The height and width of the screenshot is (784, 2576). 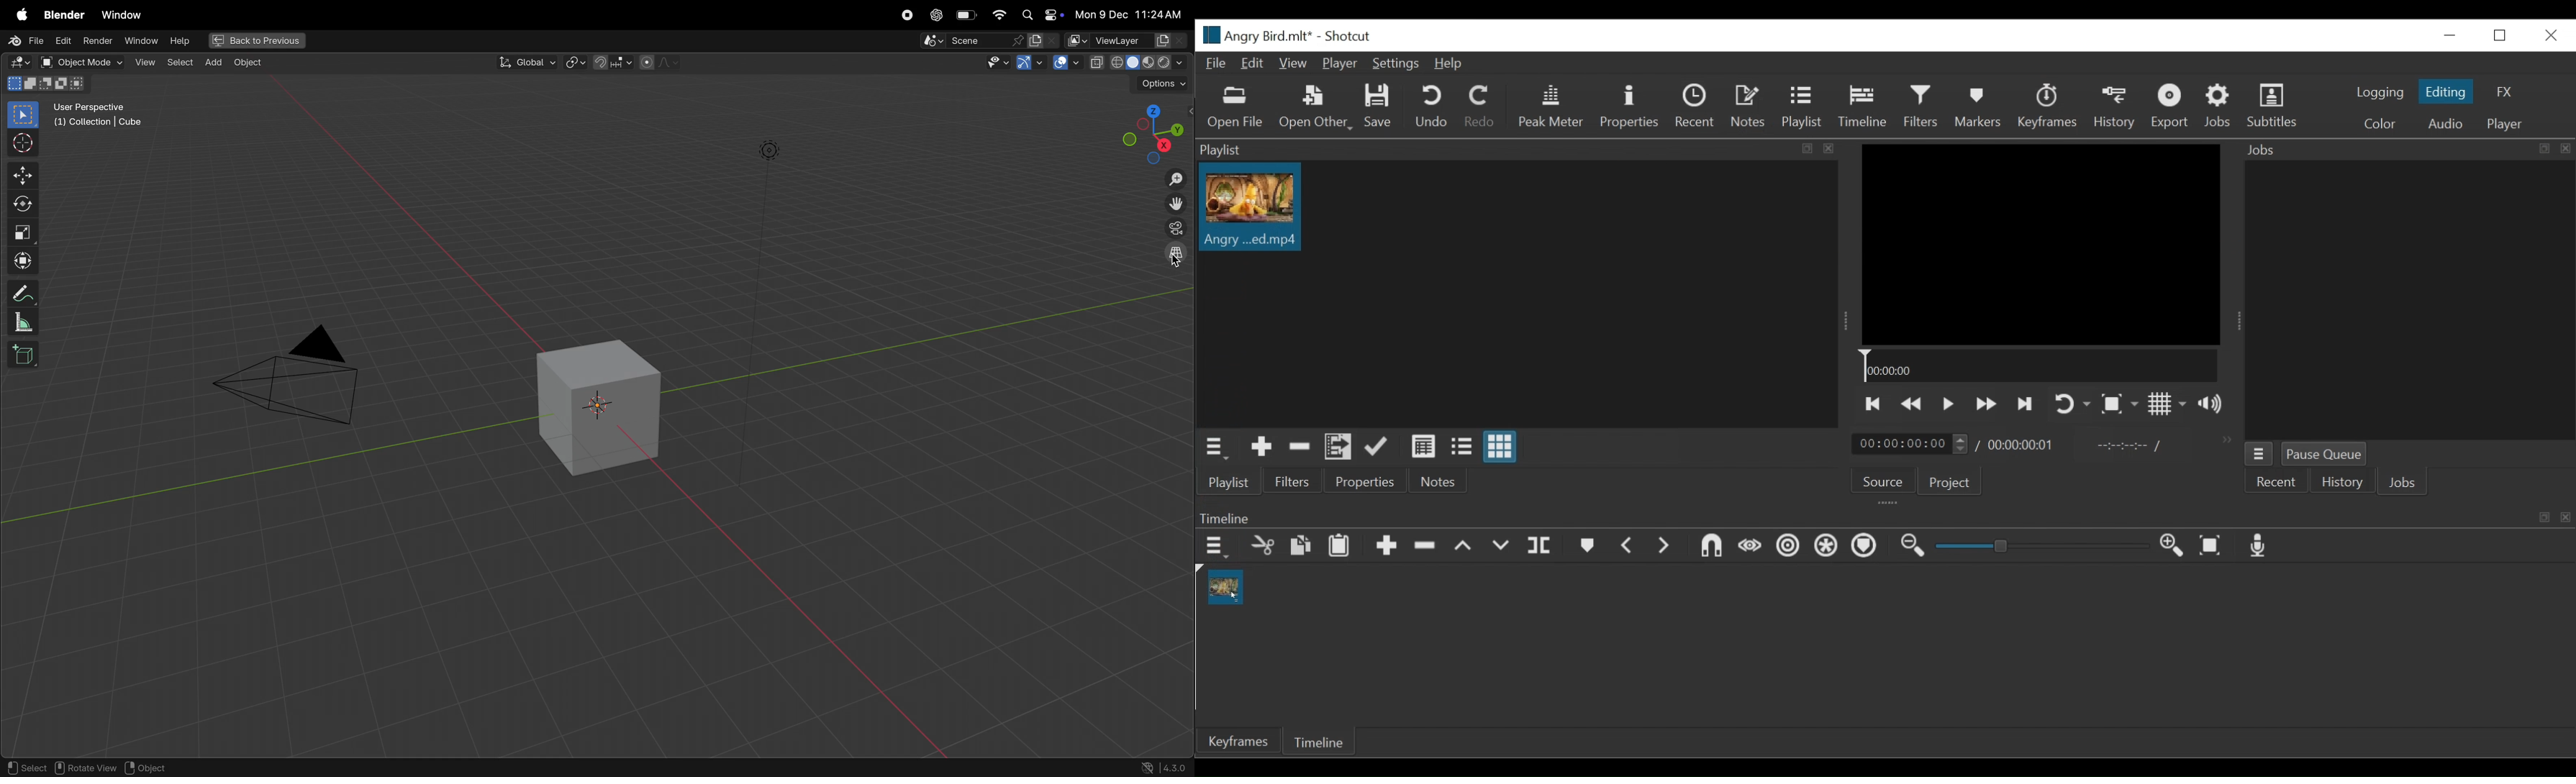 What do you see at coordinates (1866, 547) in the screenshot?
I see `Scrub while dragging` at bounding box center [1866, 547].